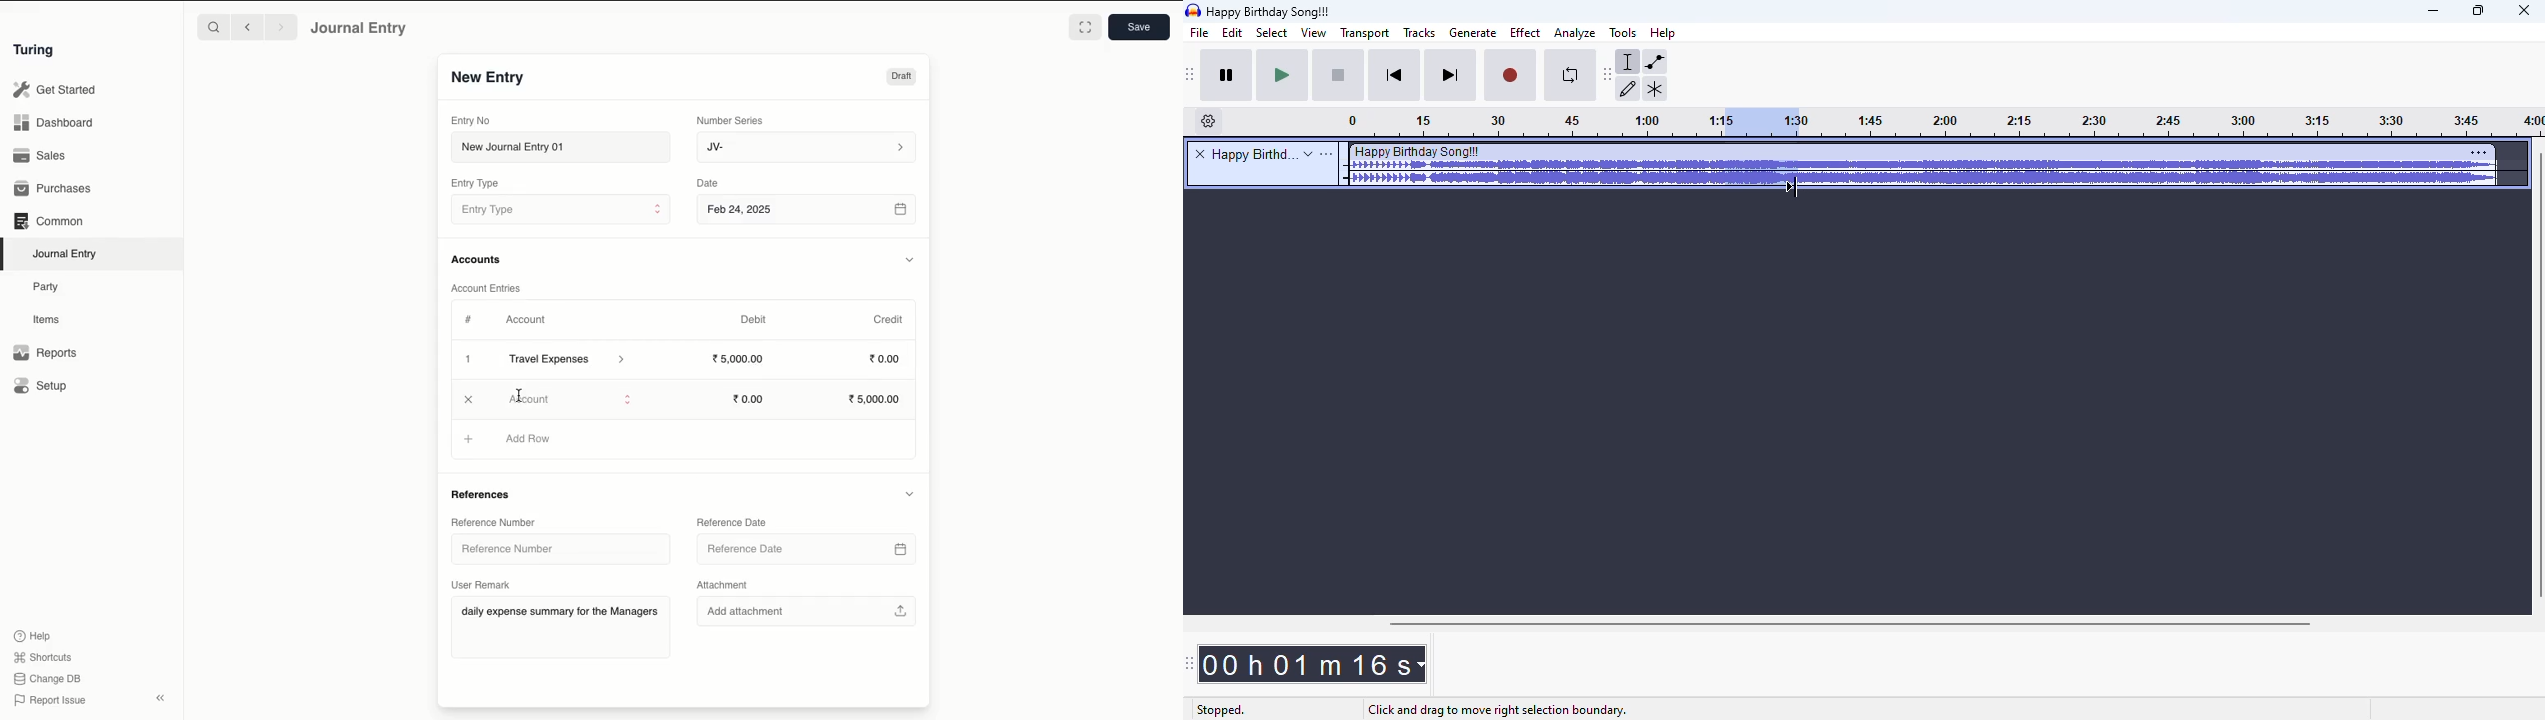 The width and height of the screenshot is (2548, 728). I want to click on 5,000.00, so click(879, 399).